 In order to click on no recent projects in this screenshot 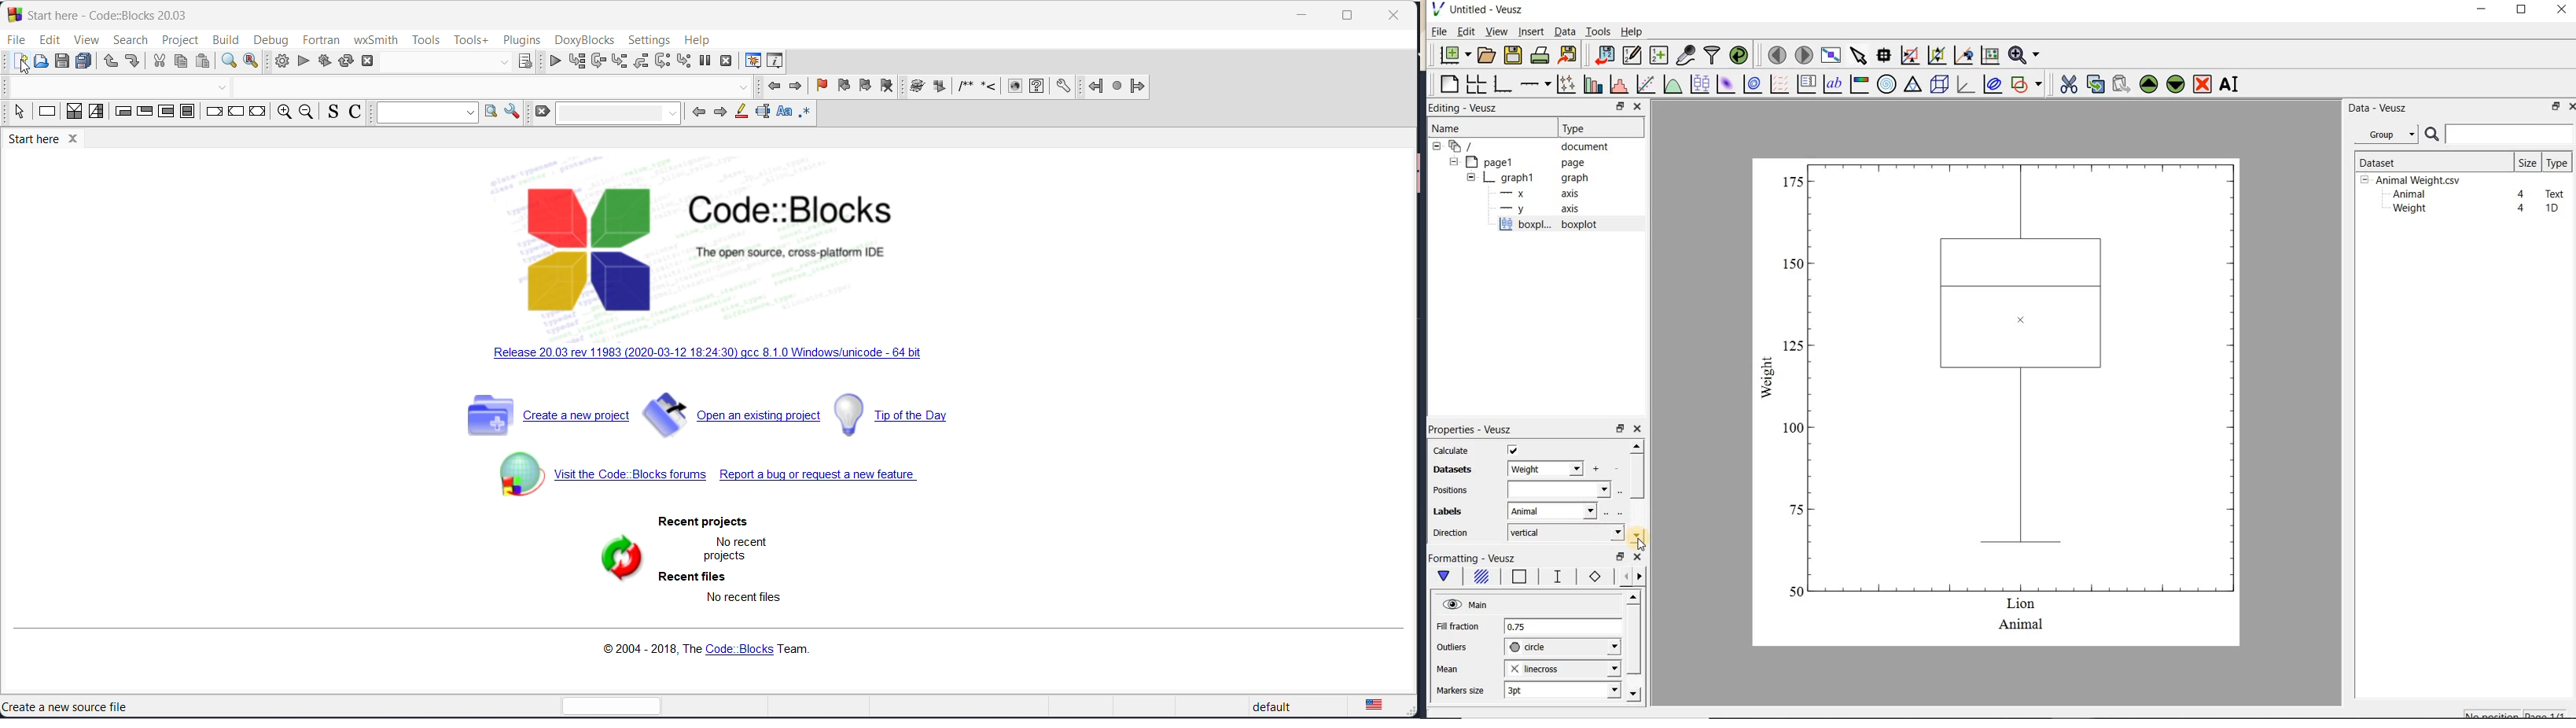, I will do `click(738, 550)`.